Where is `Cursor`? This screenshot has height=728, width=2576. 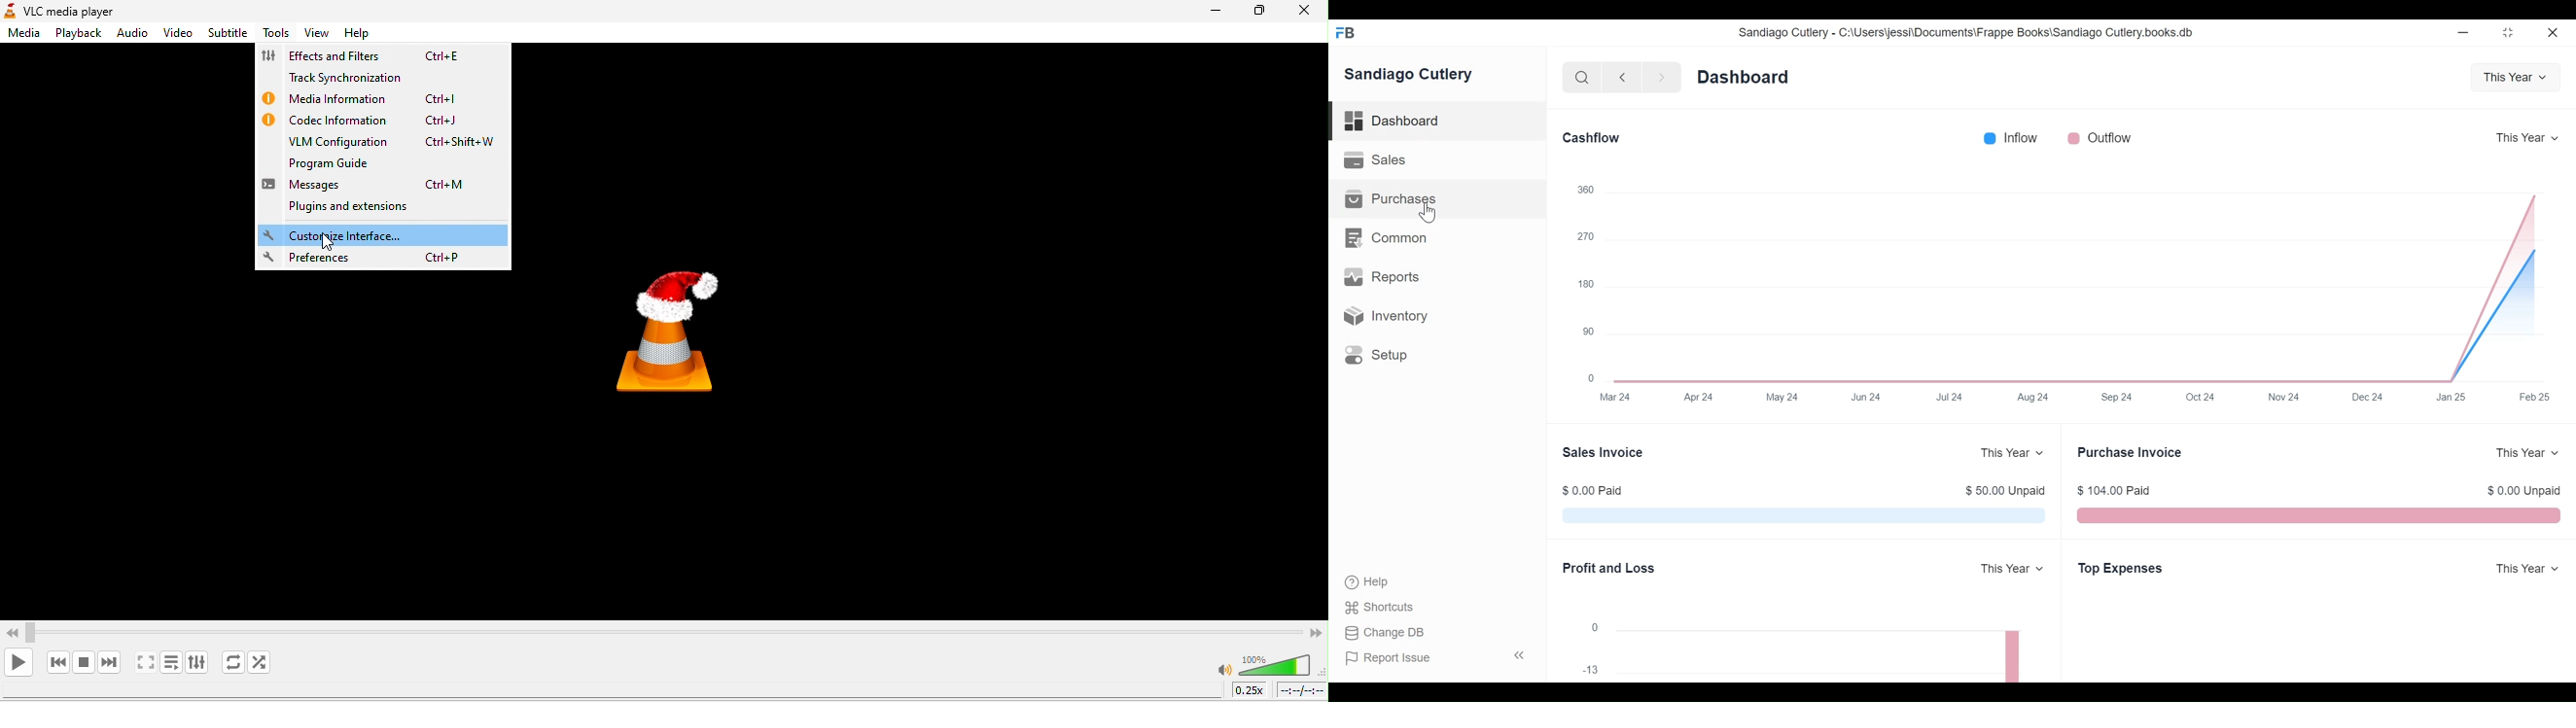
Cursor is located at coordinates (1428, 214).